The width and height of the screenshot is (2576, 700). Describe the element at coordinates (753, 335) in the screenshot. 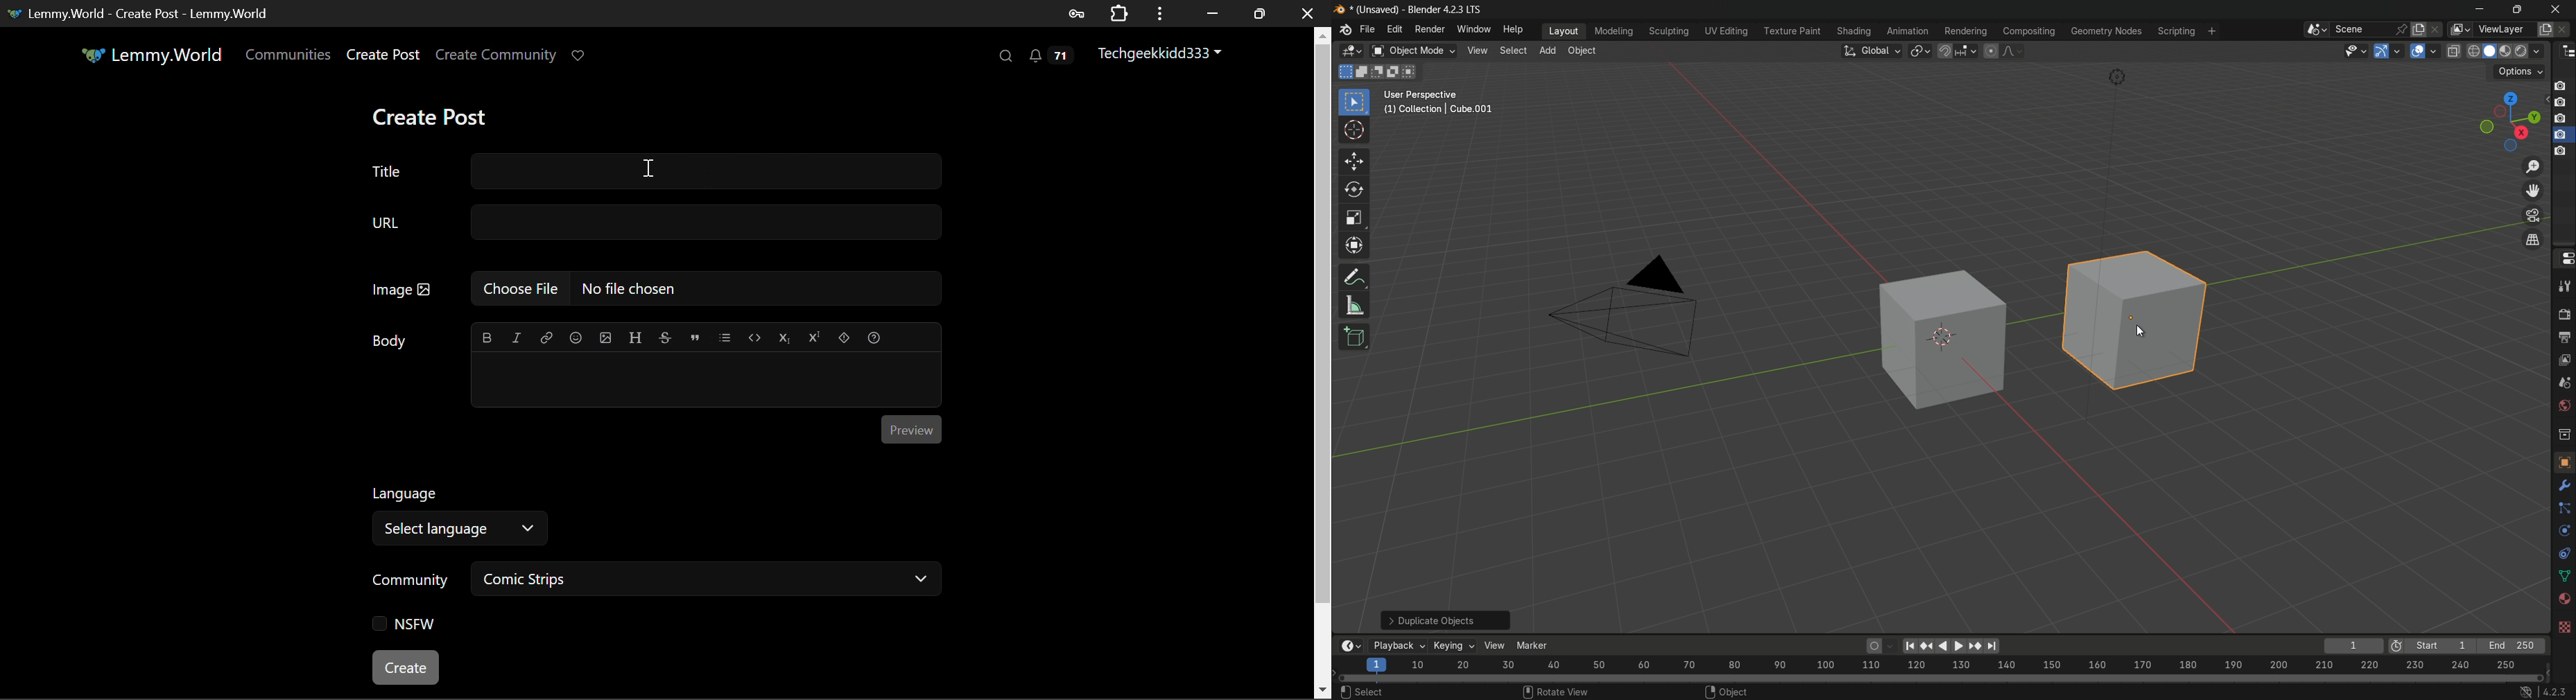

I see `code` at that location.